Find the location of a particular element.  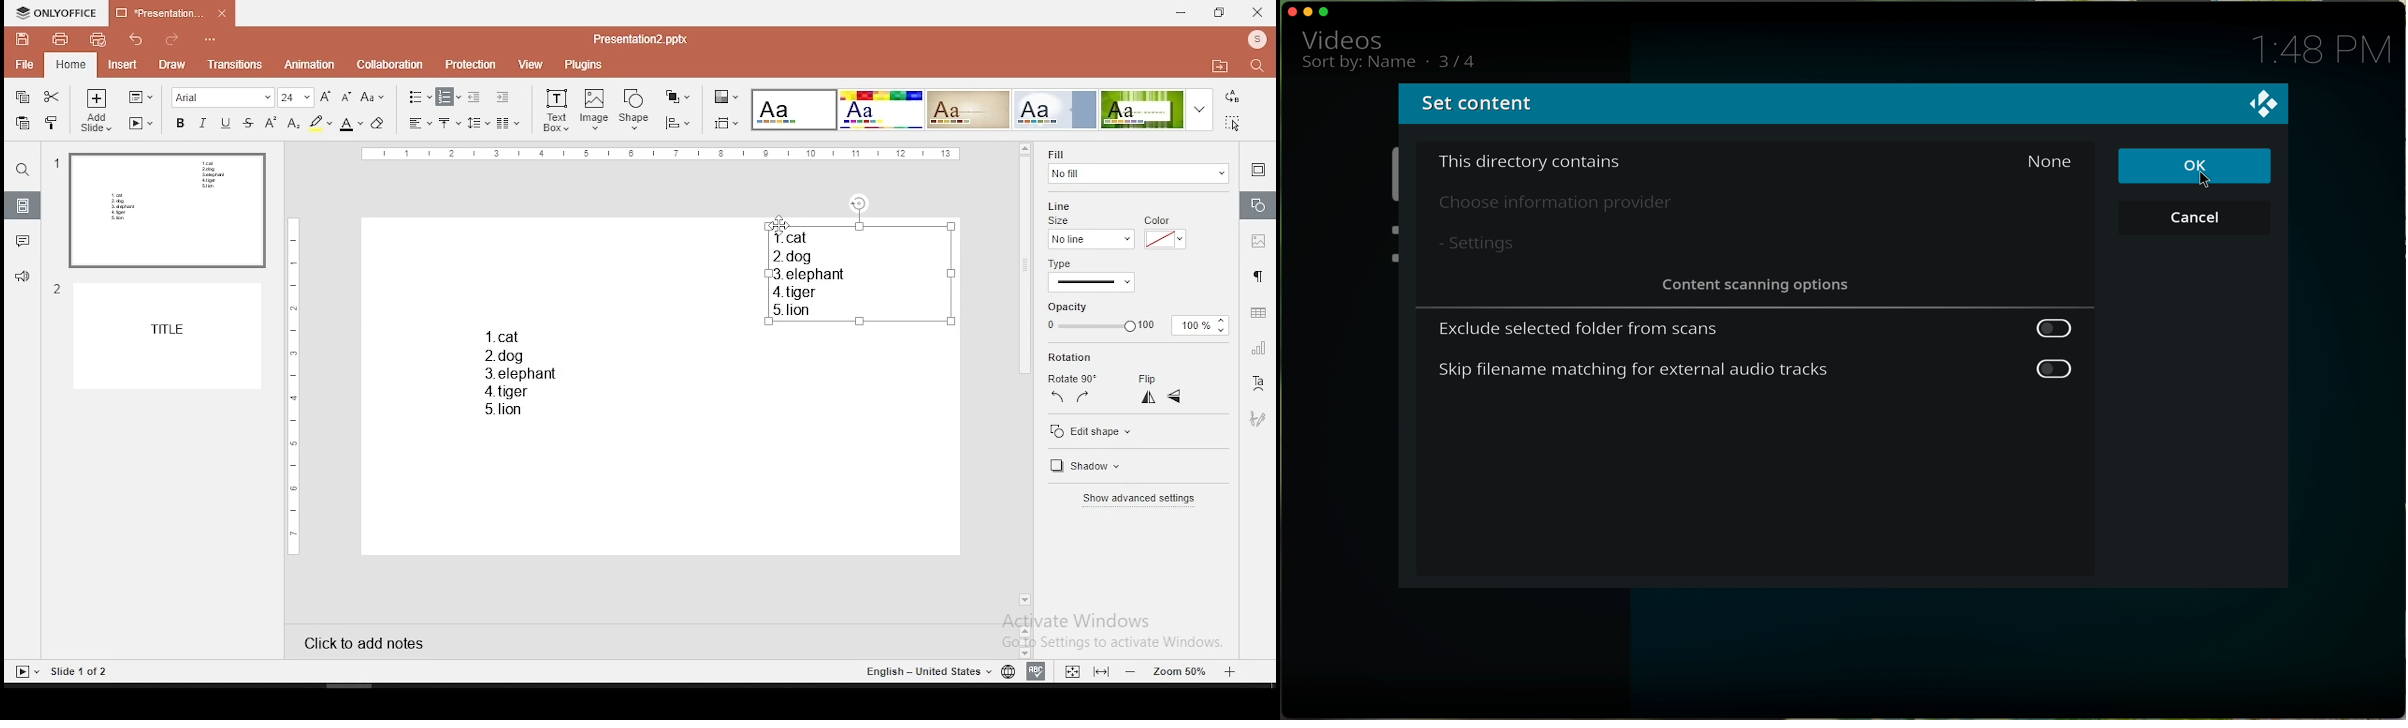

quick print is located at coordinates (97, 39).